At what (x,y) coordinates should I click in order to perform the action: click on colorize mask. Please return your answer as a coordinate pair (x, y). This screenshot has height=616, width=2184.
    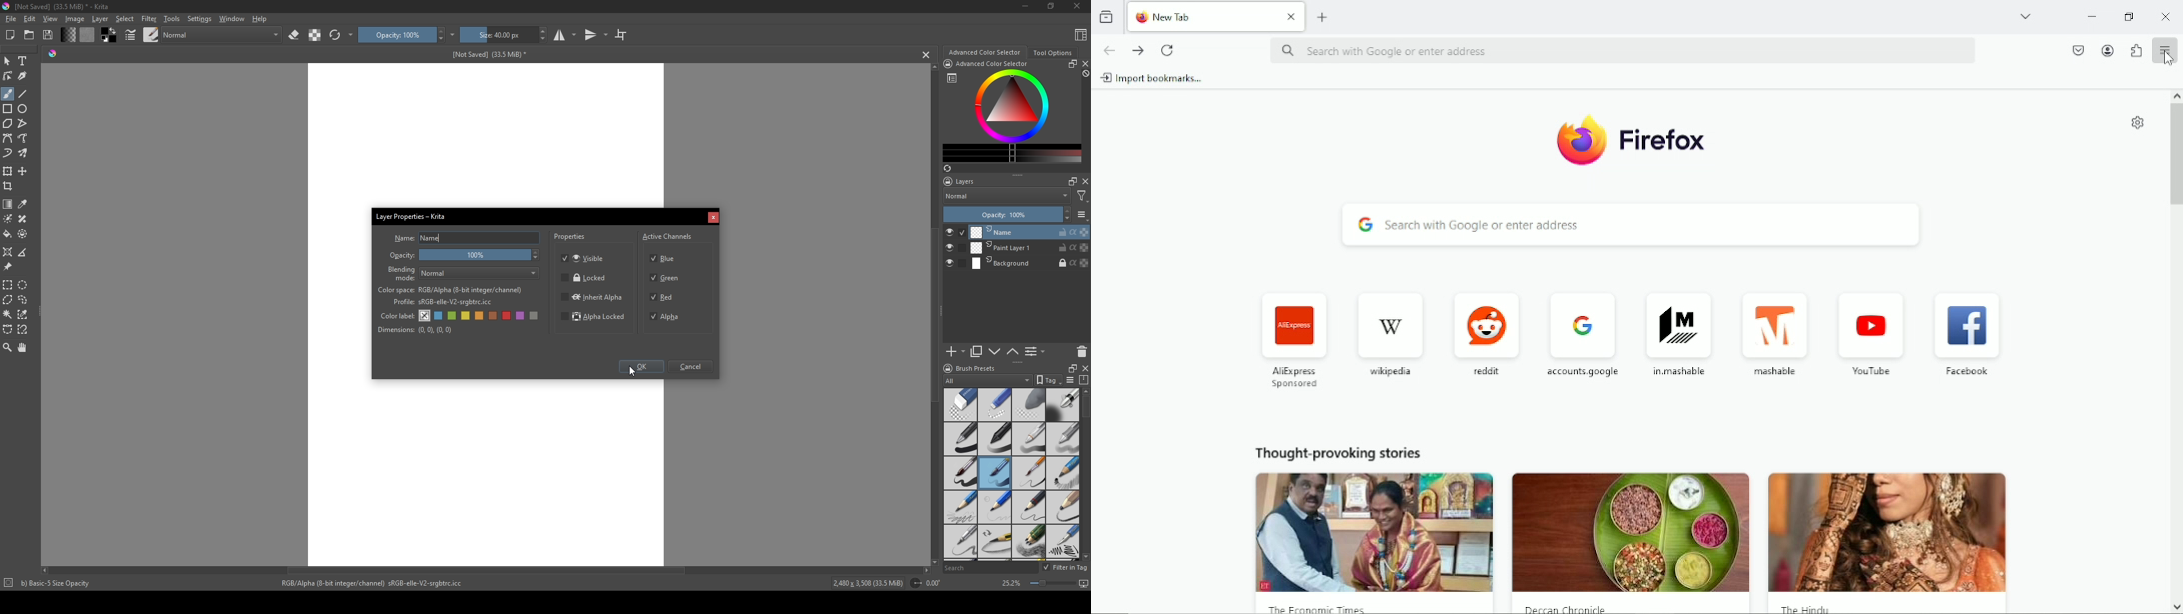
    Looking at the image, I should click on (8, 218).